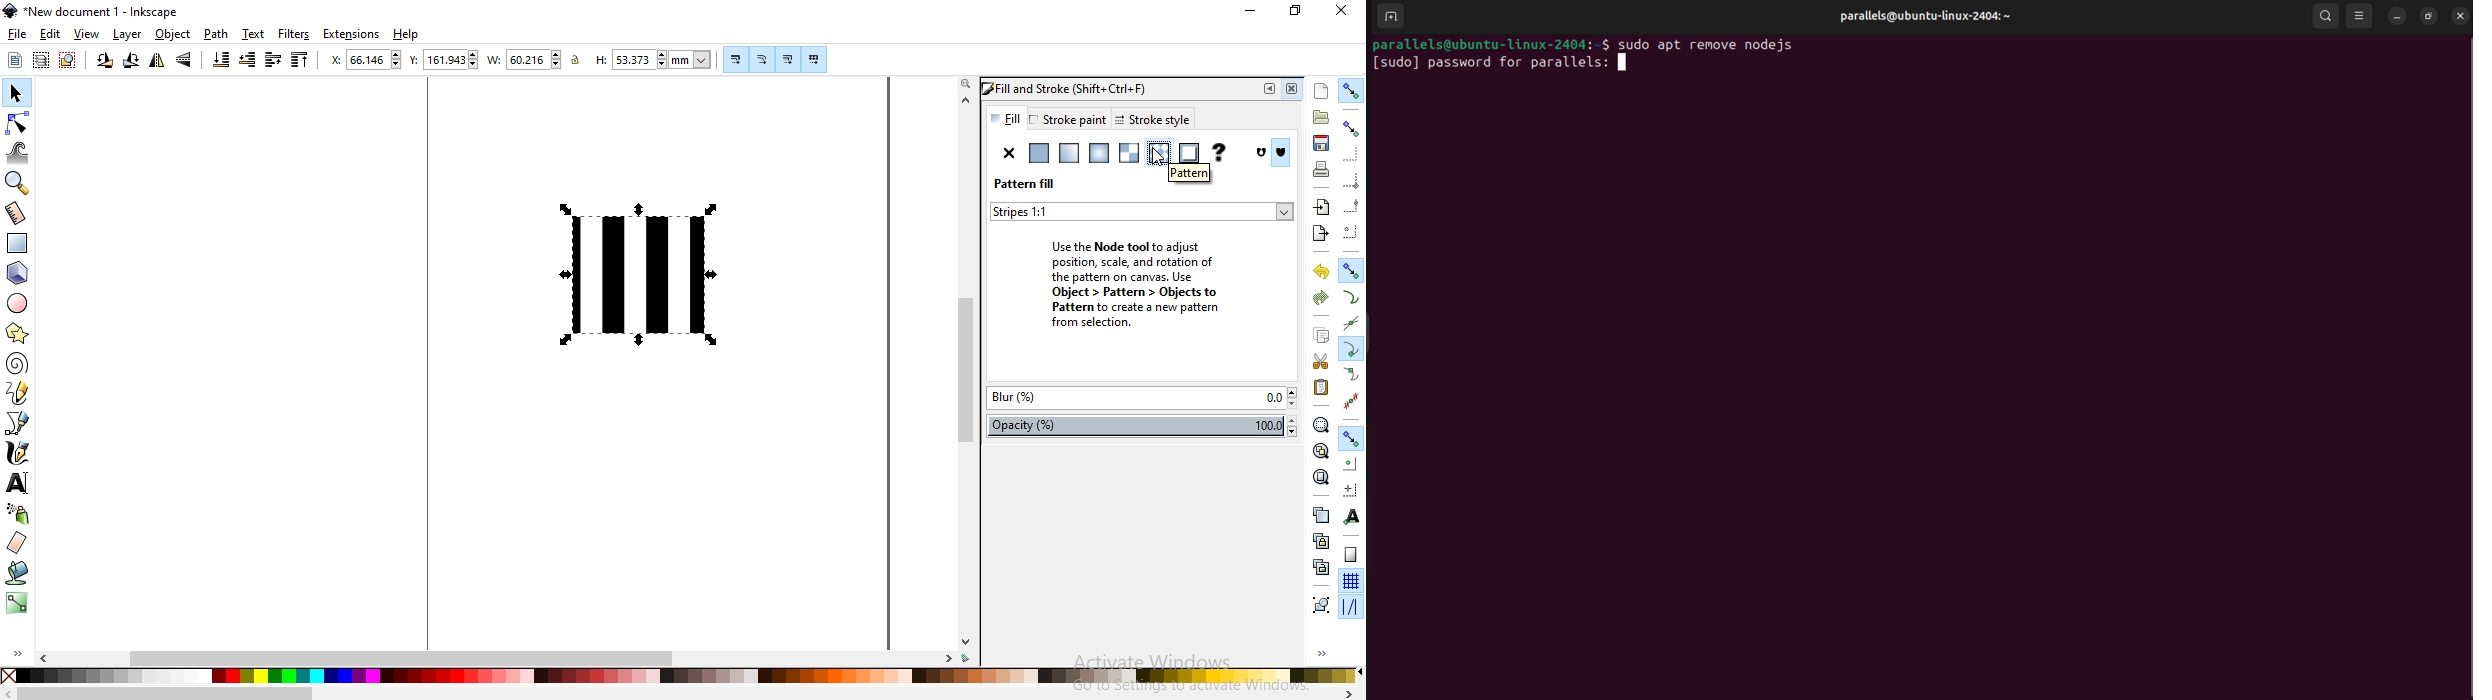 This screenshot has width=2492, height=700. I want to click on measurement tool, so click(17, 214).